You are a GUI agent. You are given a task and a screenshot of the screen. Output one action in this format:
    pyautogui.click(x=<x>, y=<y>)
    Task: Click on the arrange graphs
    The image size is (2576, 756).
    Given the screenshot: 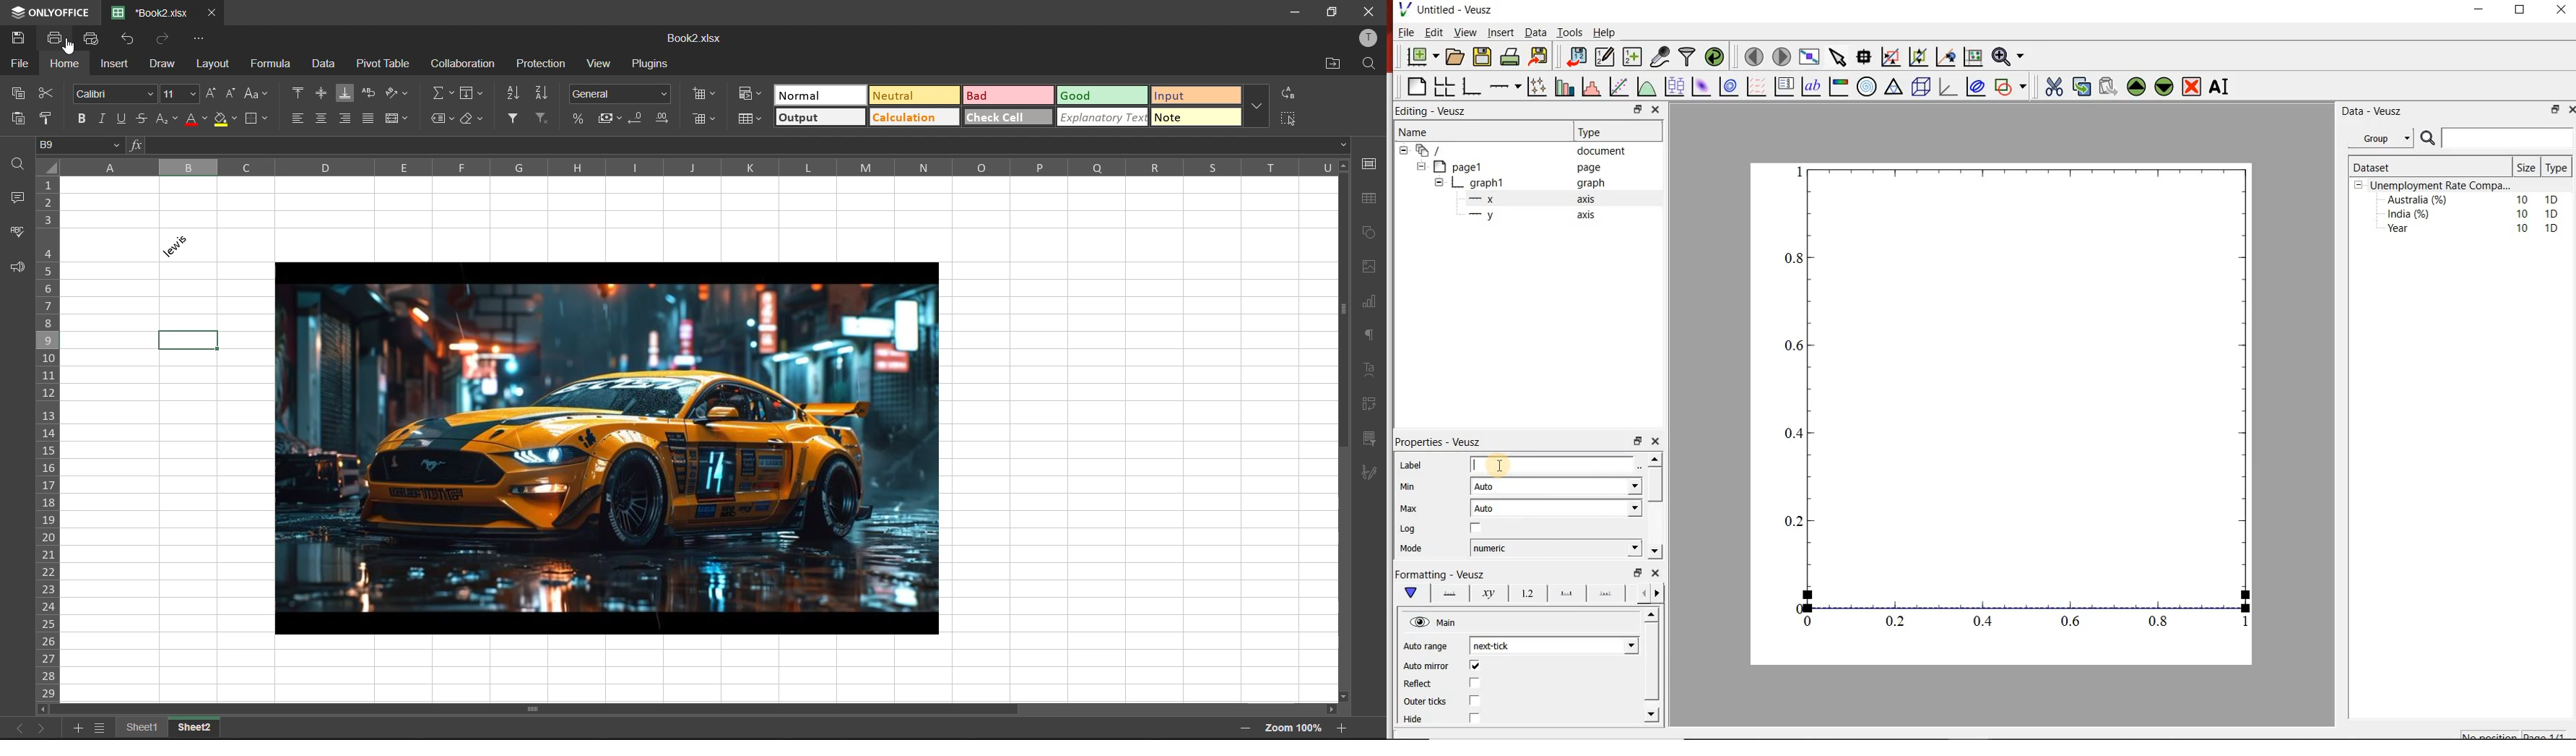 What is the action you would take?
    pyautogui.click(x=1444, y=86)
    